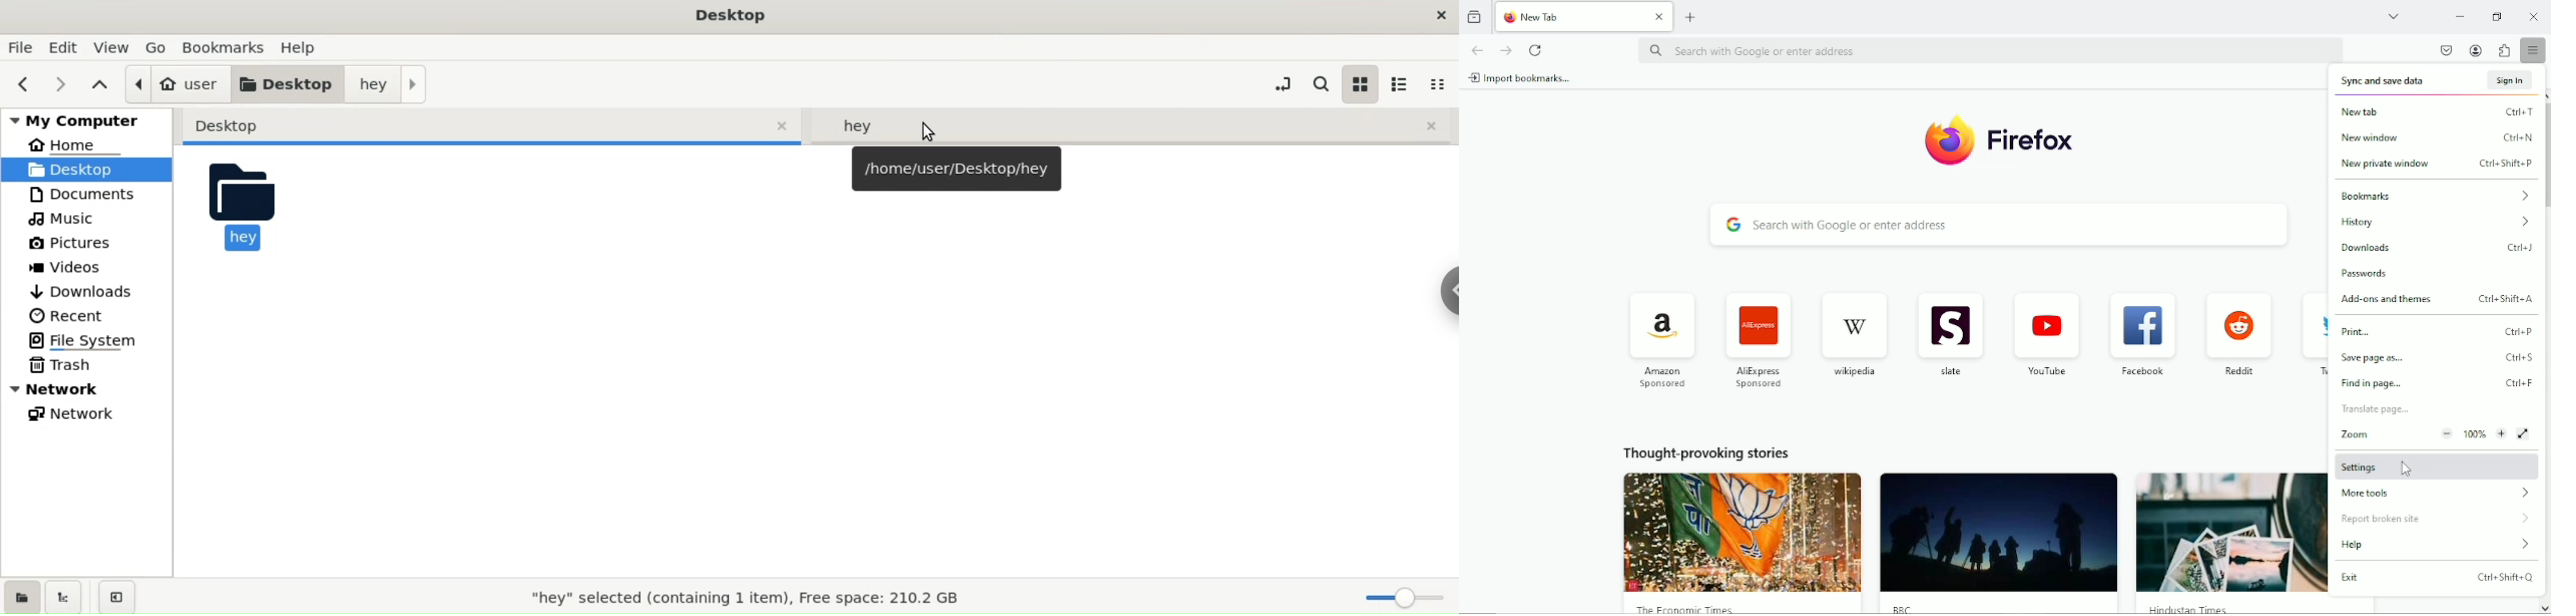 The height and width of the screenshot is (616, 2576). Describe the element at coordinates (86, 120) in the screenshot. I see `my computer` at that location.